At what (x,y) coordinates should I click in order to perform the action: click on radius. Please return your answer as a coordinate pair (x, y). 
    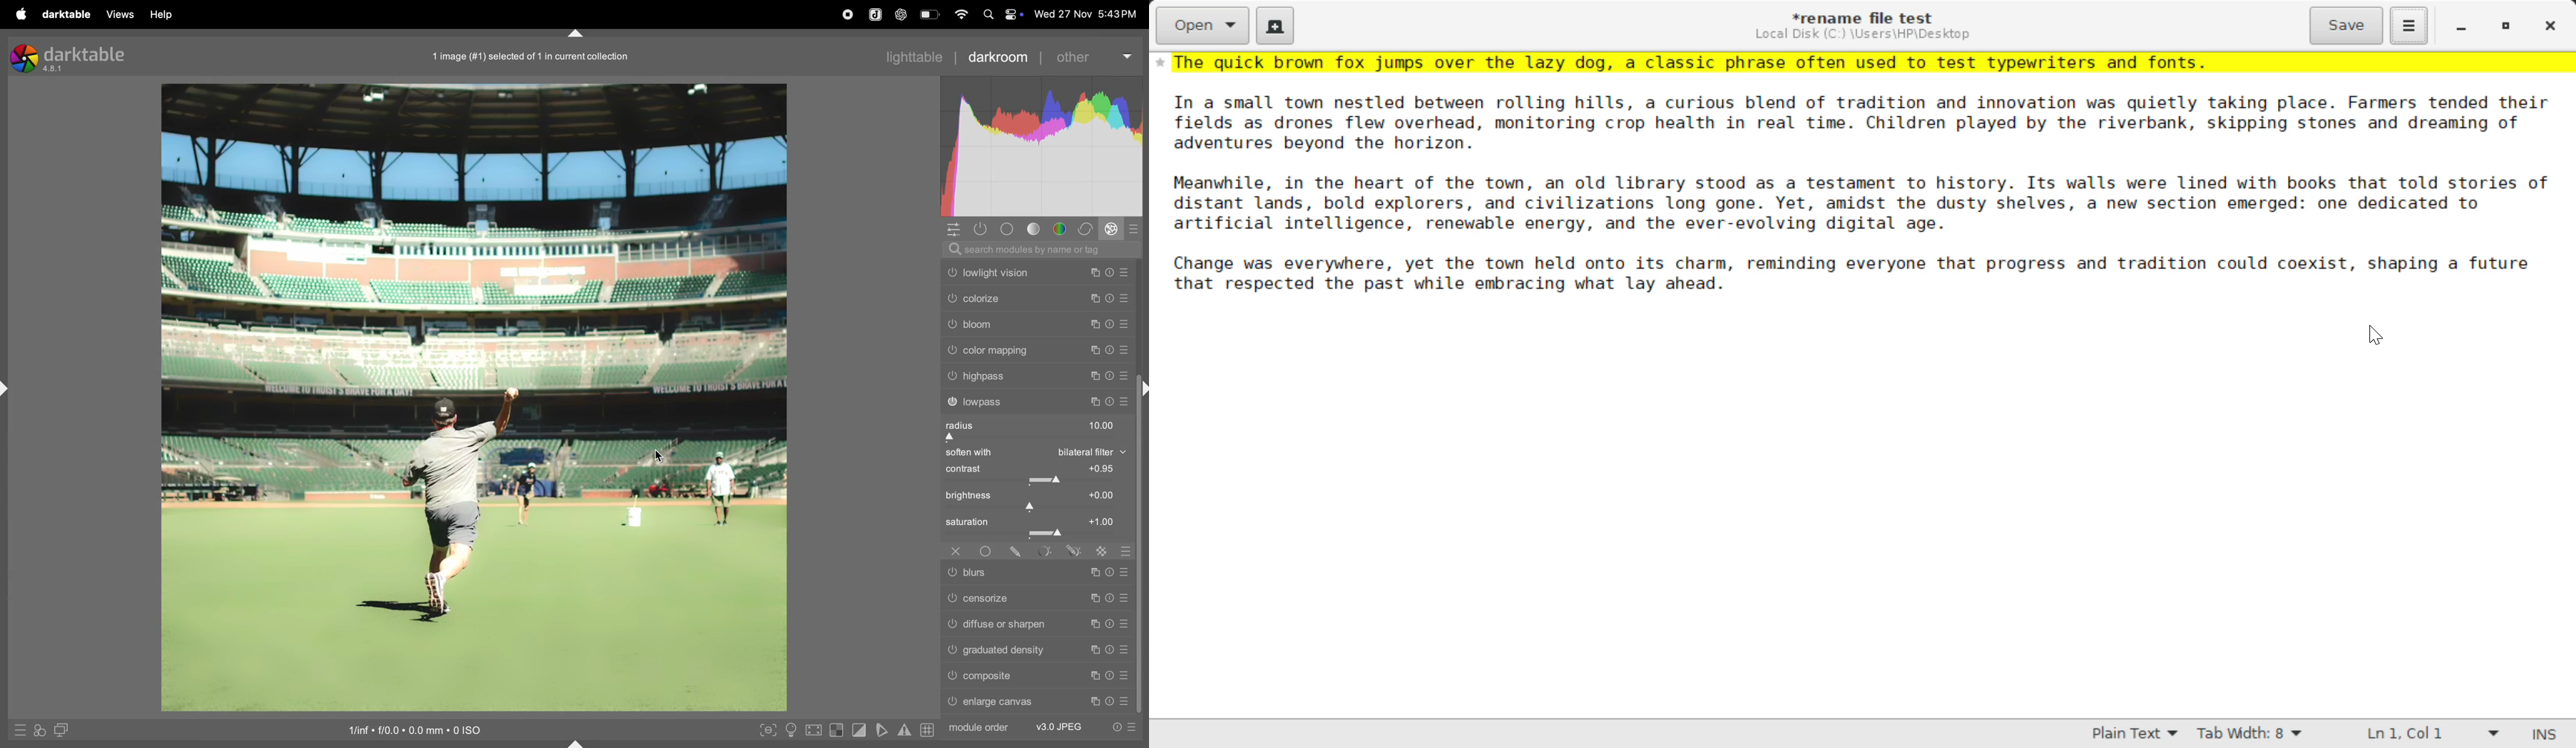
    Looking at the image, I should click on (1032, 430).